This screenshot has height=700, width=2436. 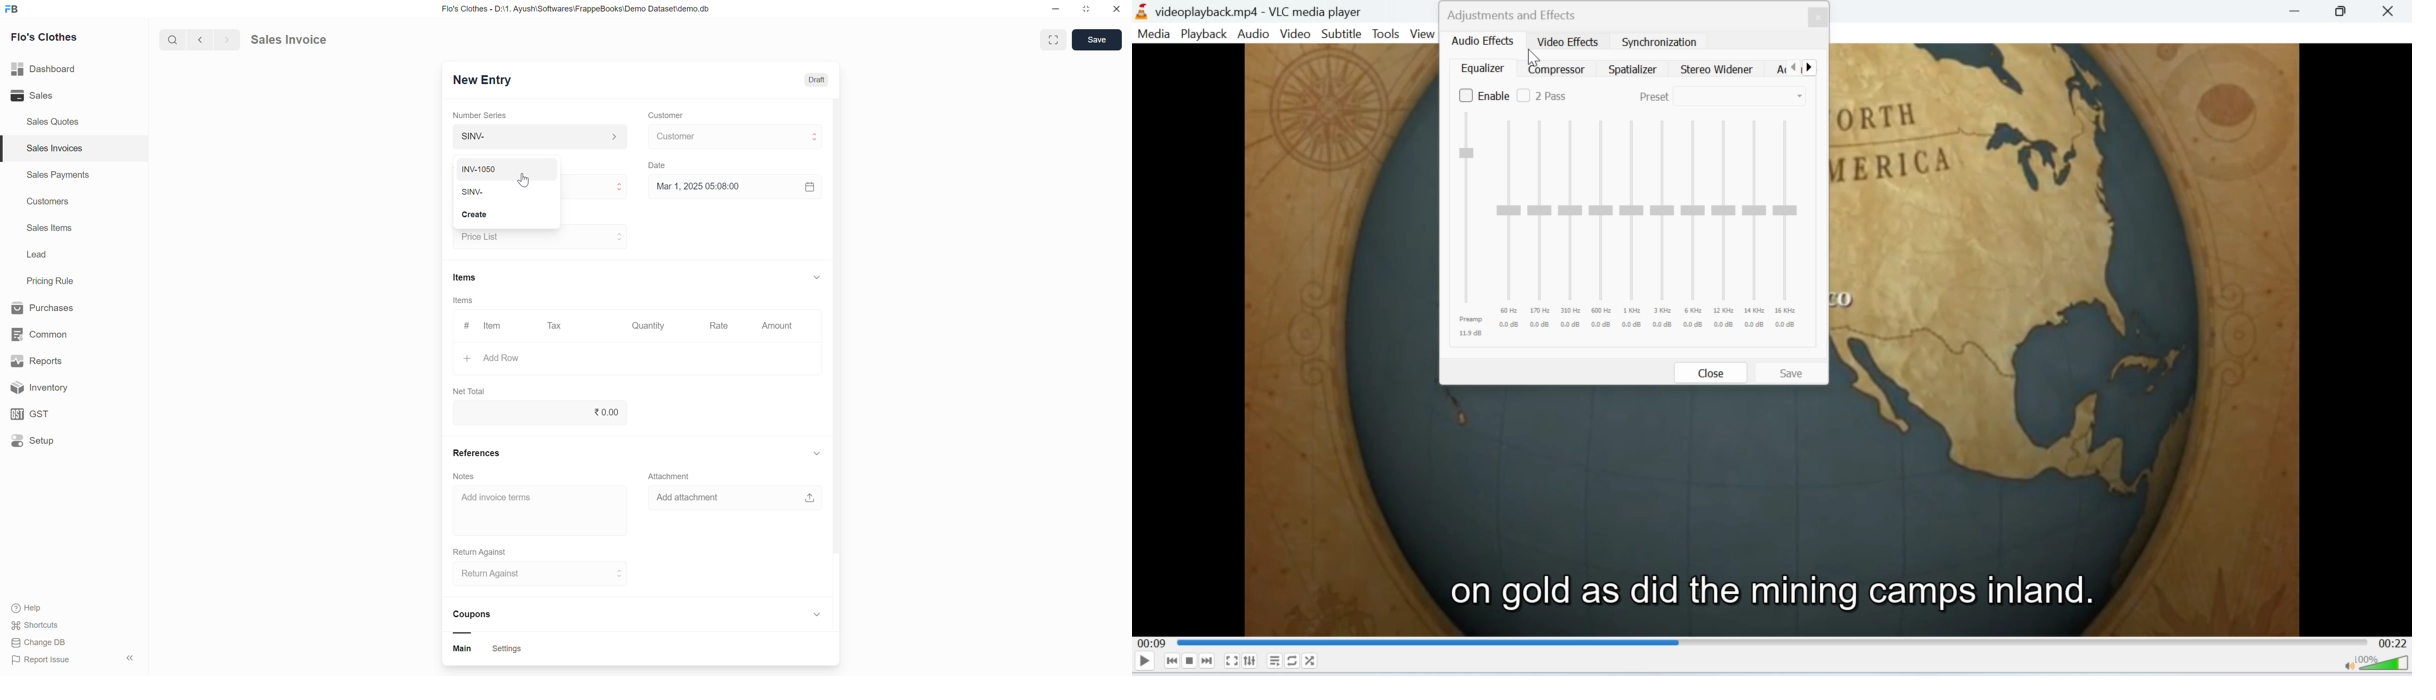 What do you see at coordinates (524, 183) in the screenshot?
I see `CURSOR` at bounding box center [524, 183].